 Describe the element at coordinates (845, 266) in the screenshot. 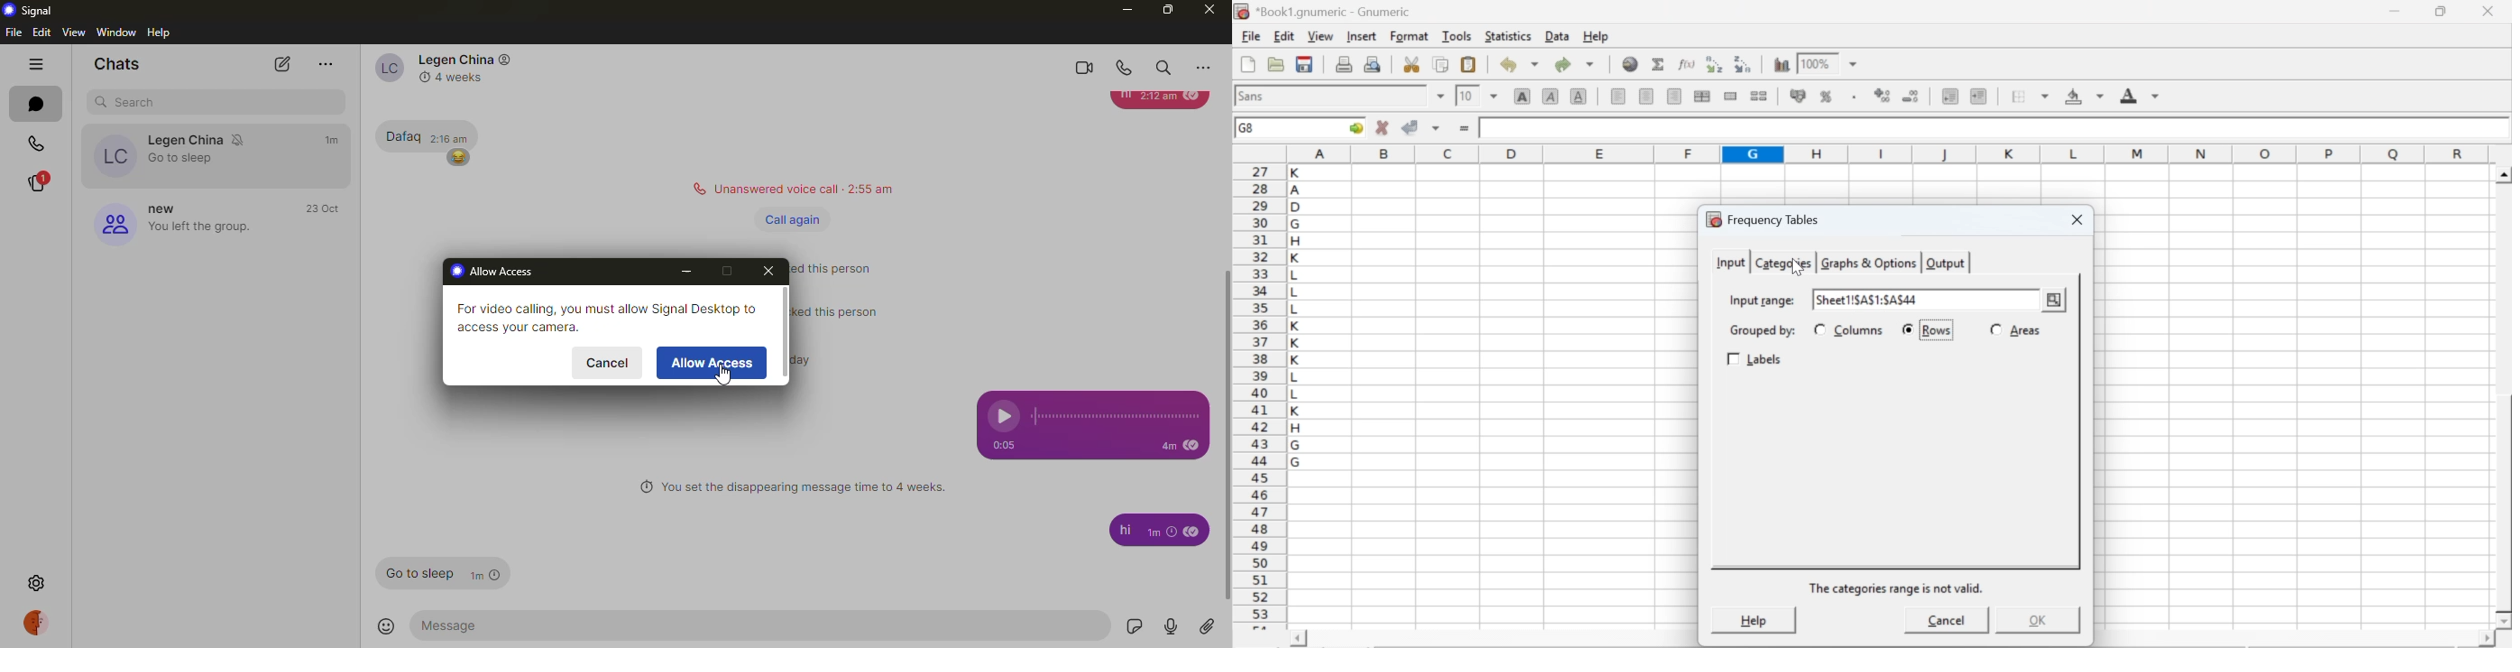

I see `status message` at that location.